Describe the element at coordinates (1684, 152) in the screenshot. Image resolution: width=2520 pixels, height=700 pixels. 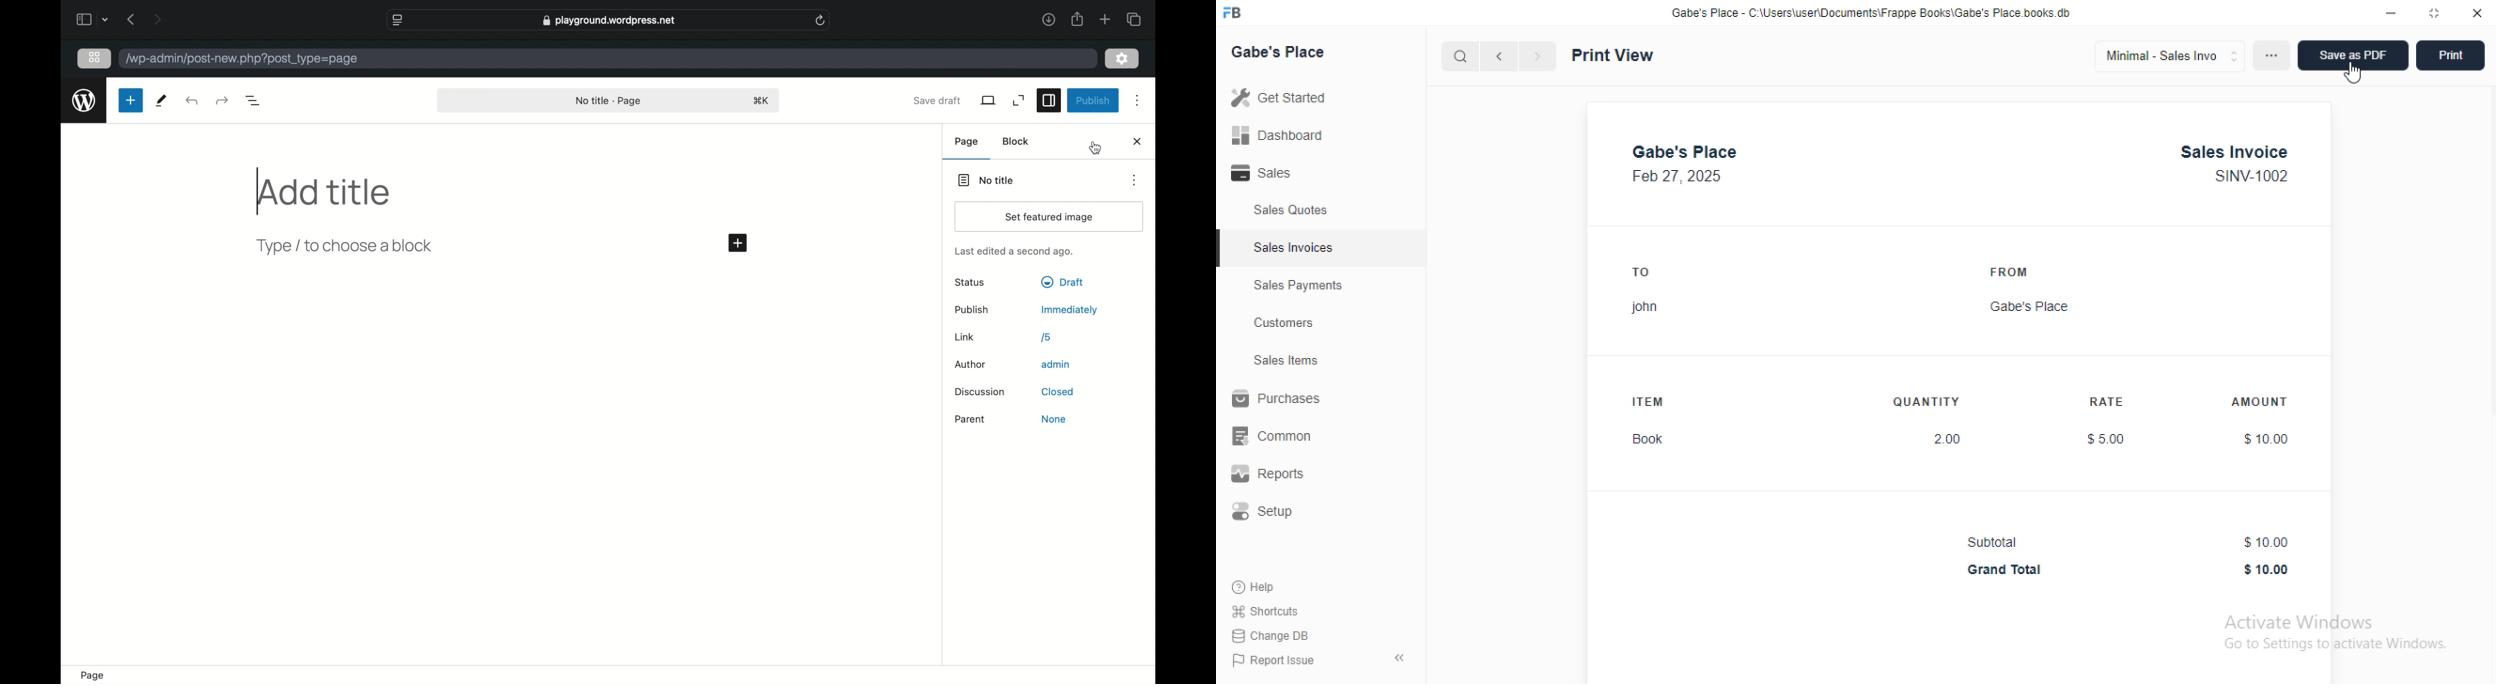
I see `gabe's place` at that location.